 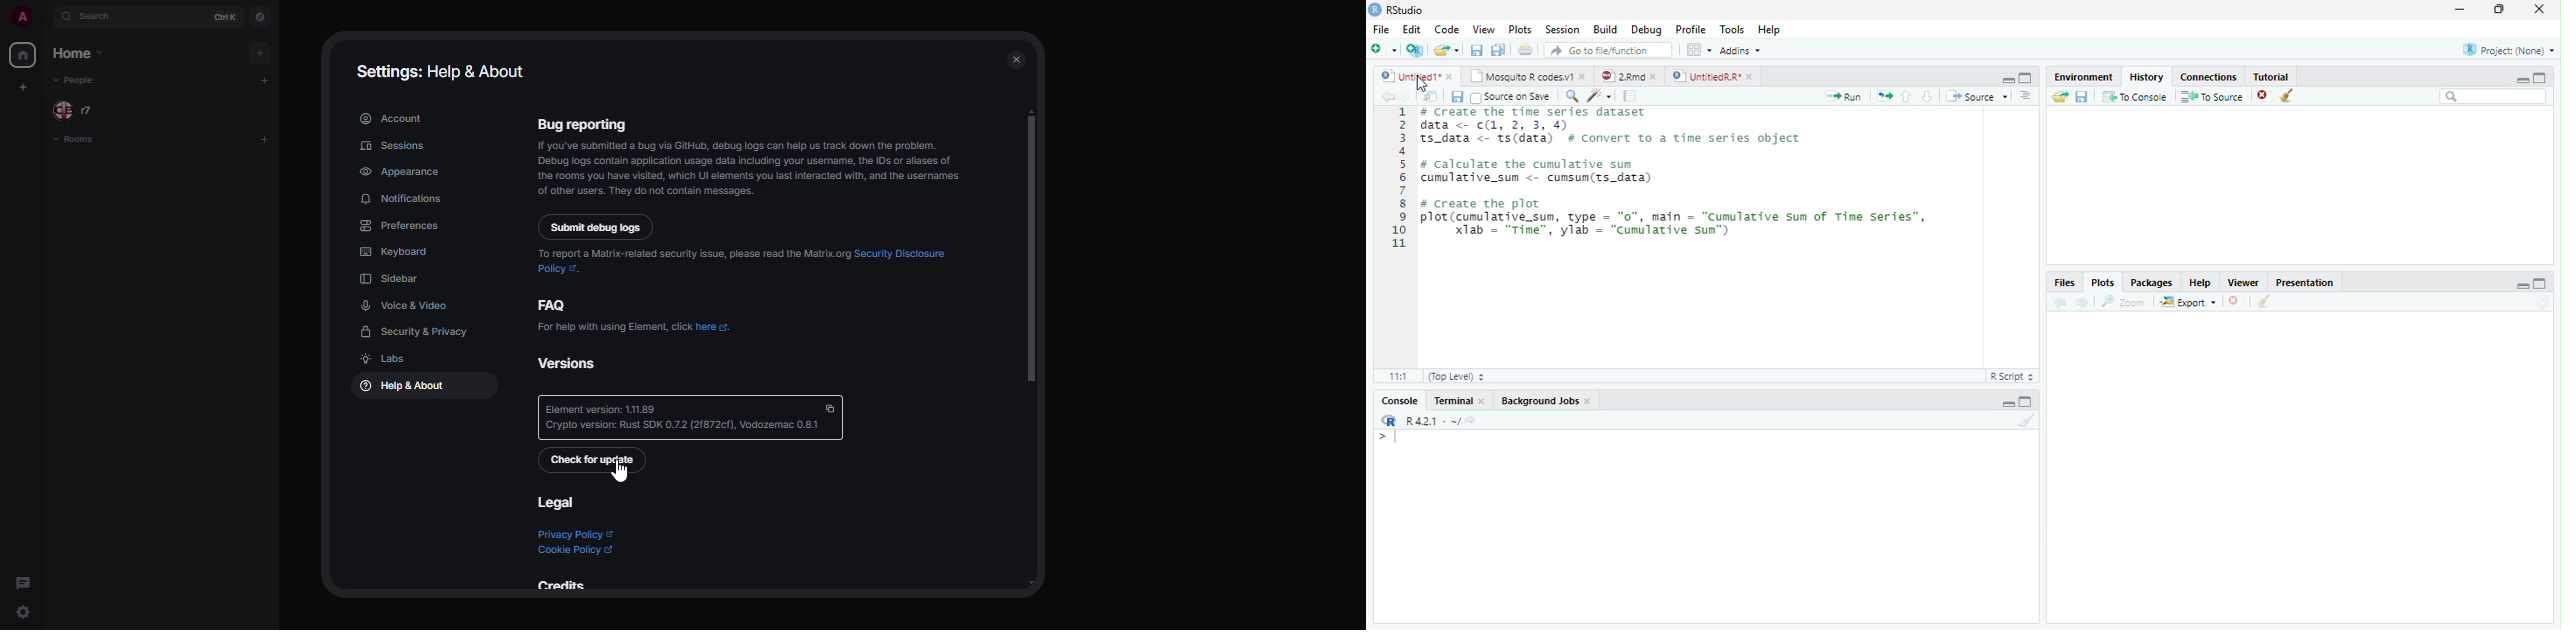 I want to click on Go to file/function, so click(x=1610, y=51).